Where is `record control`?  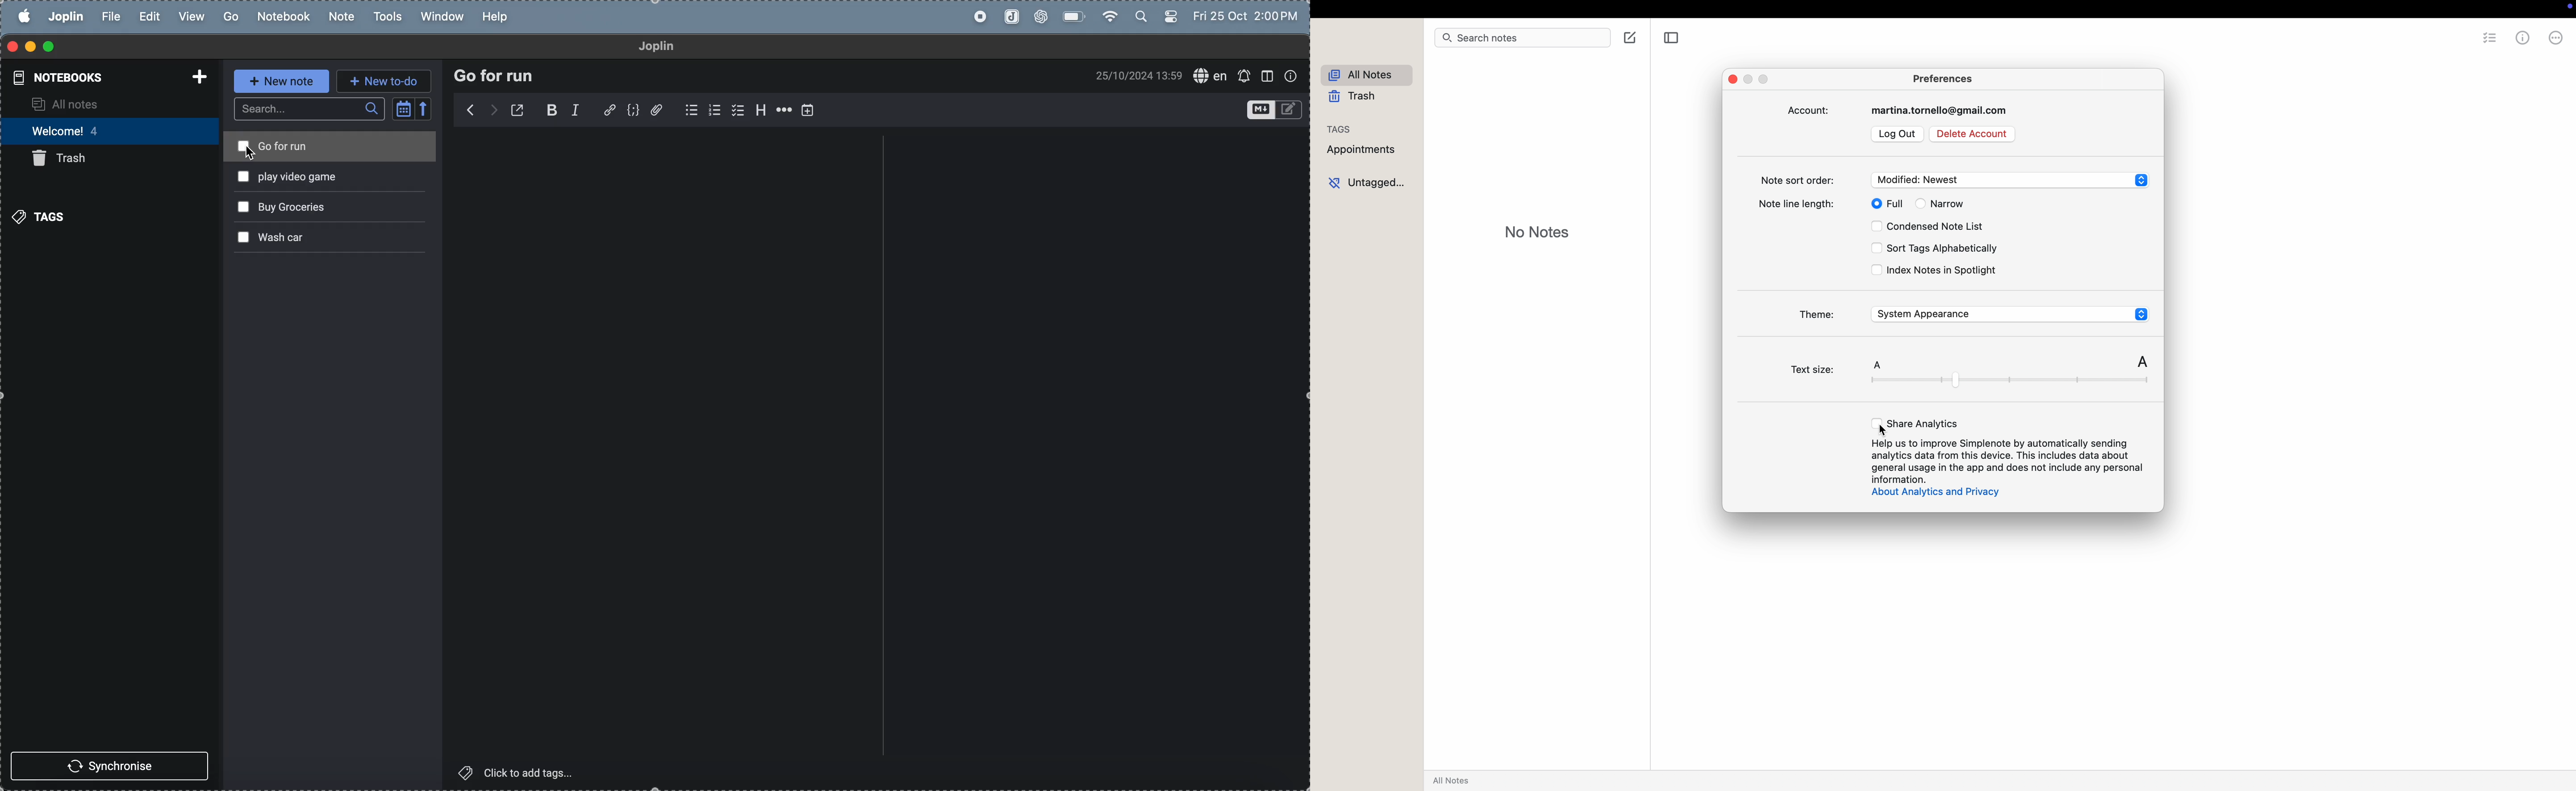
record control is located at coordinates (2568, 8).